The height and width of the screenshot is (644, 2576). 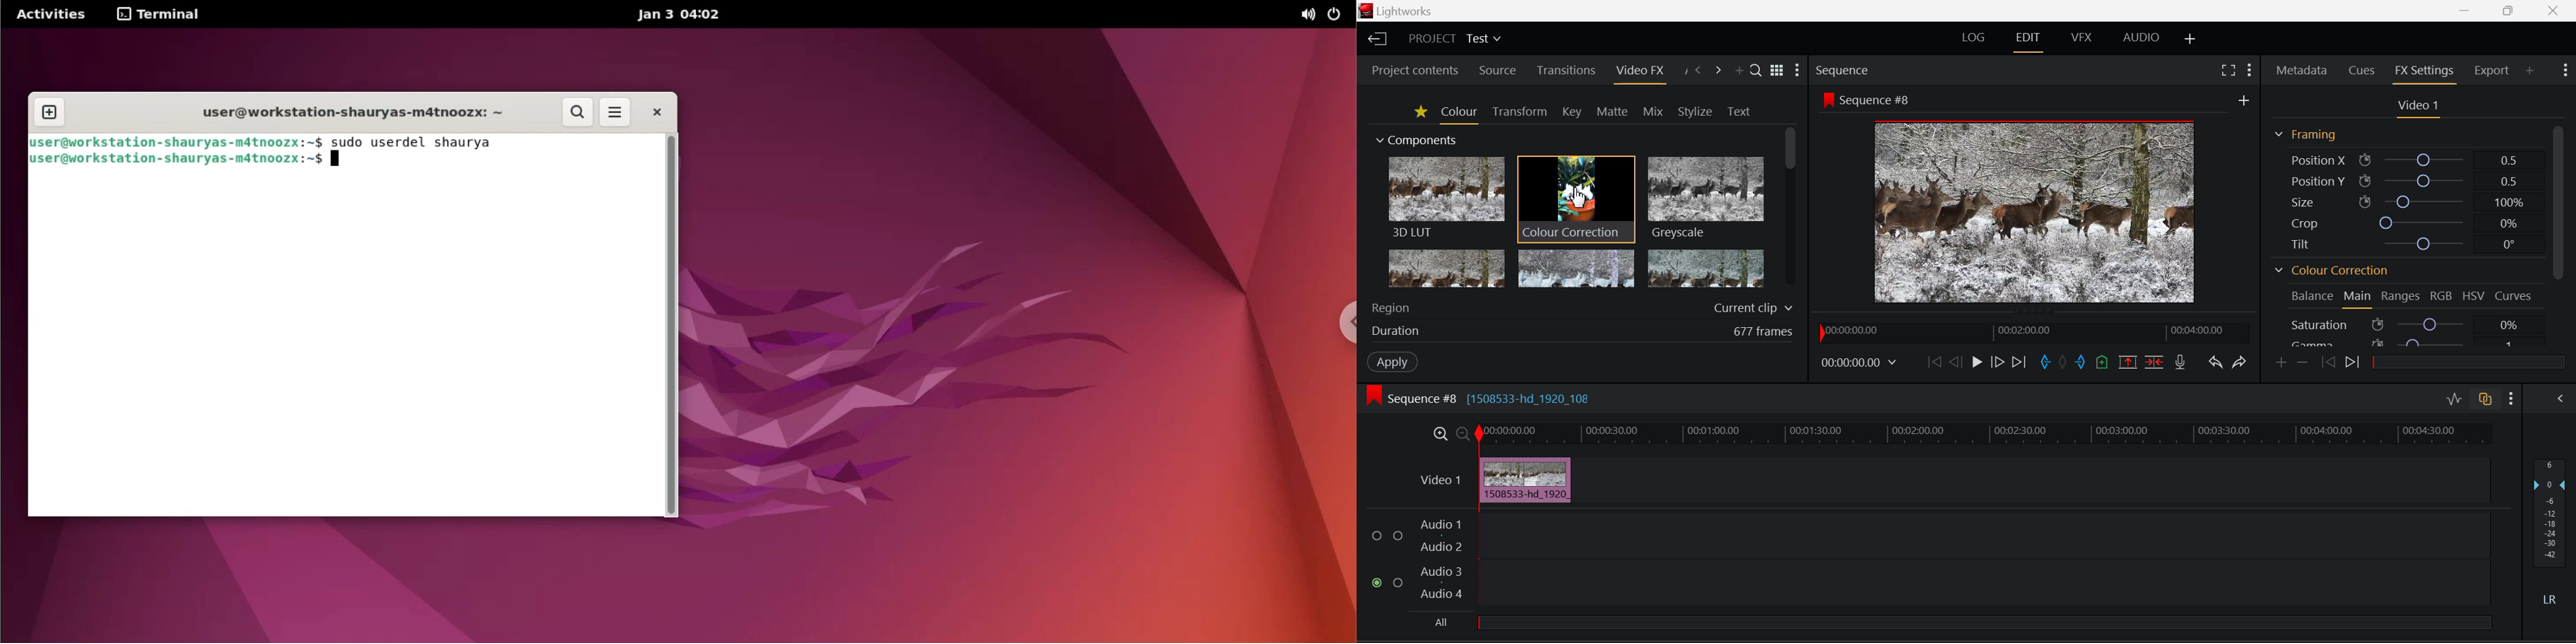 I want to click on Timeline Zoom Out, so click(x=1463, y=435).